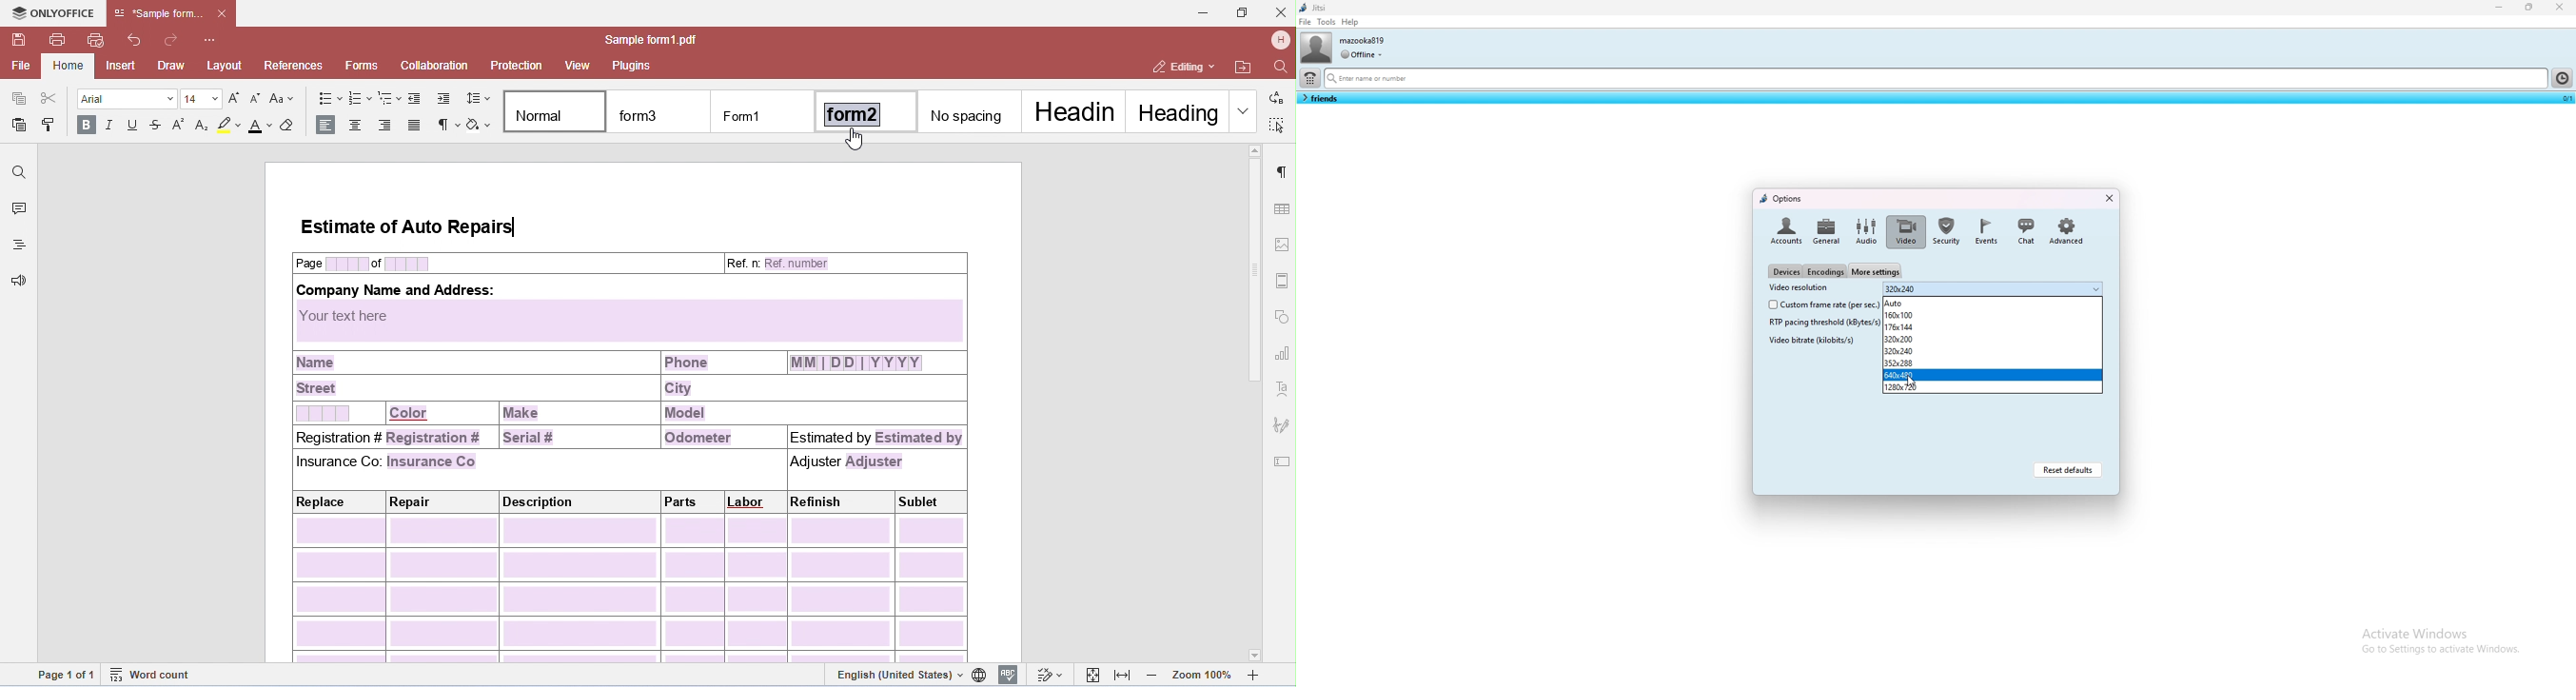 The width and height of the screenshot is (2576, 700). Describe the element at coordinates (1811, 339) in the screenshot. I see `Video bitrate (kilobits/s)` at that location.